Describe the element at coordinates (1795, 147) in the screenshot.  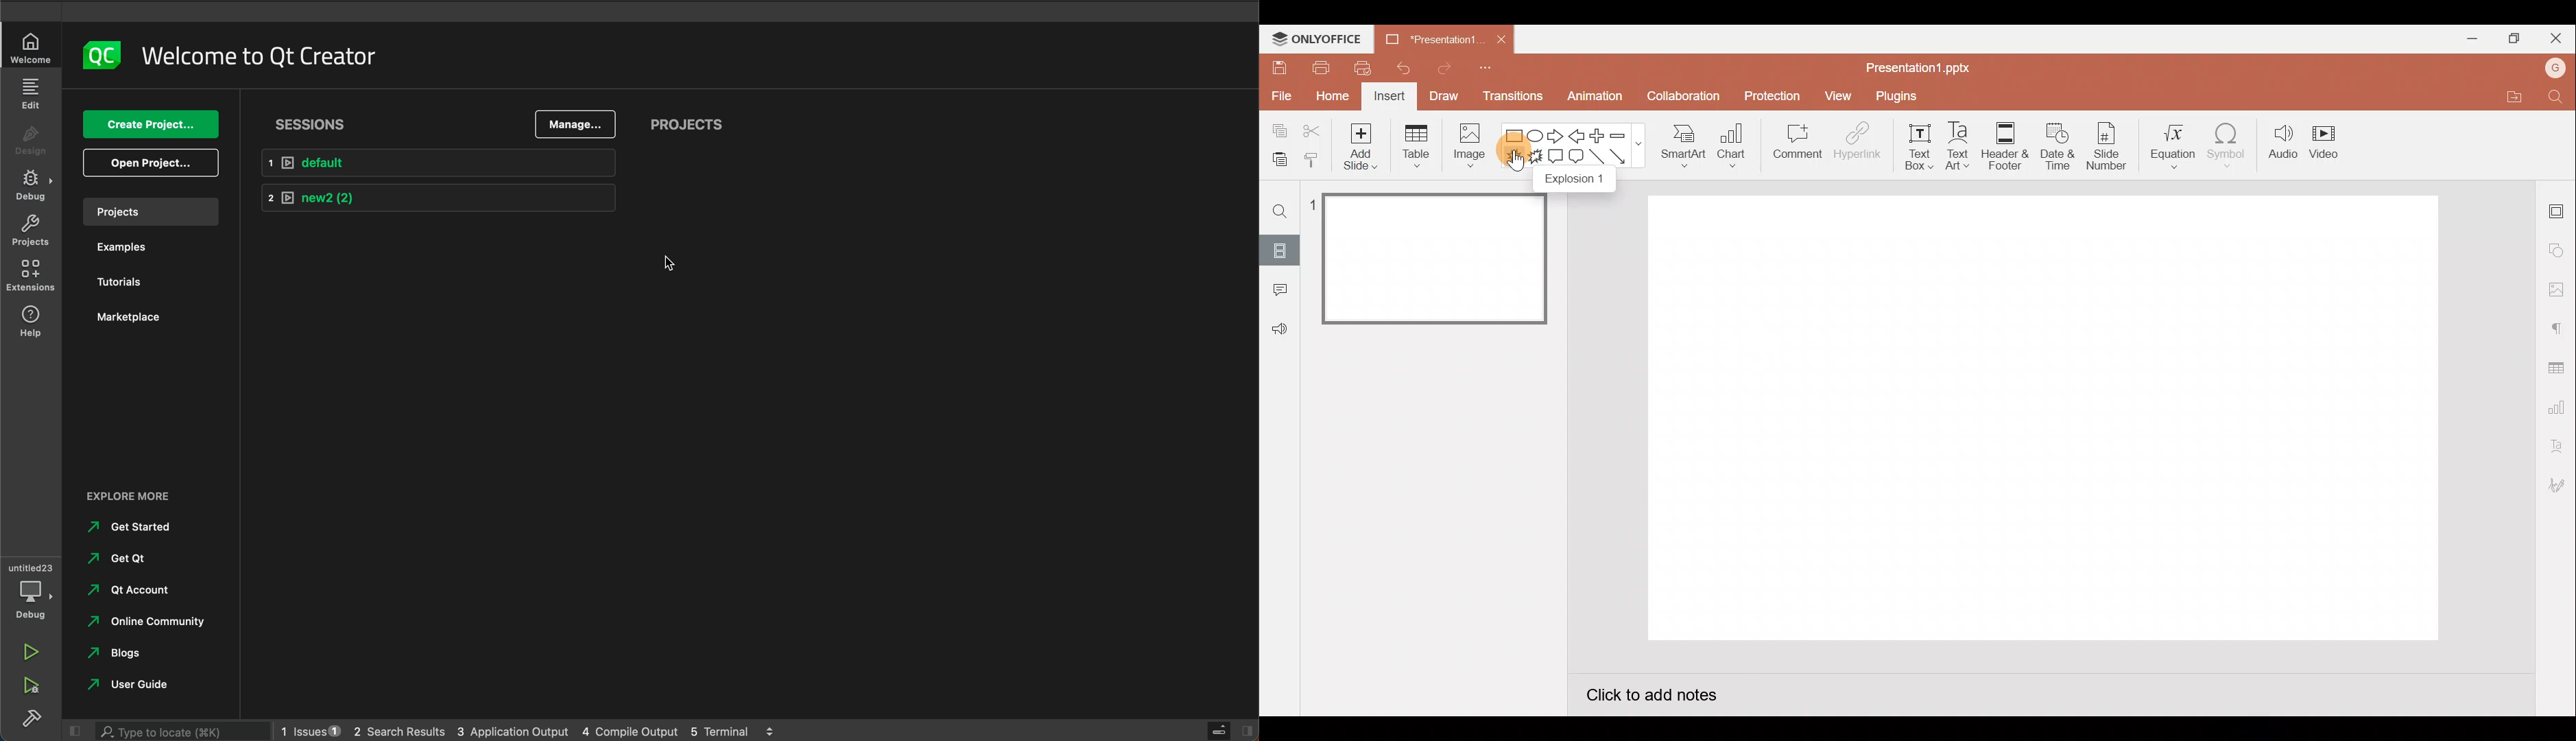
I see `Comment` at that location.